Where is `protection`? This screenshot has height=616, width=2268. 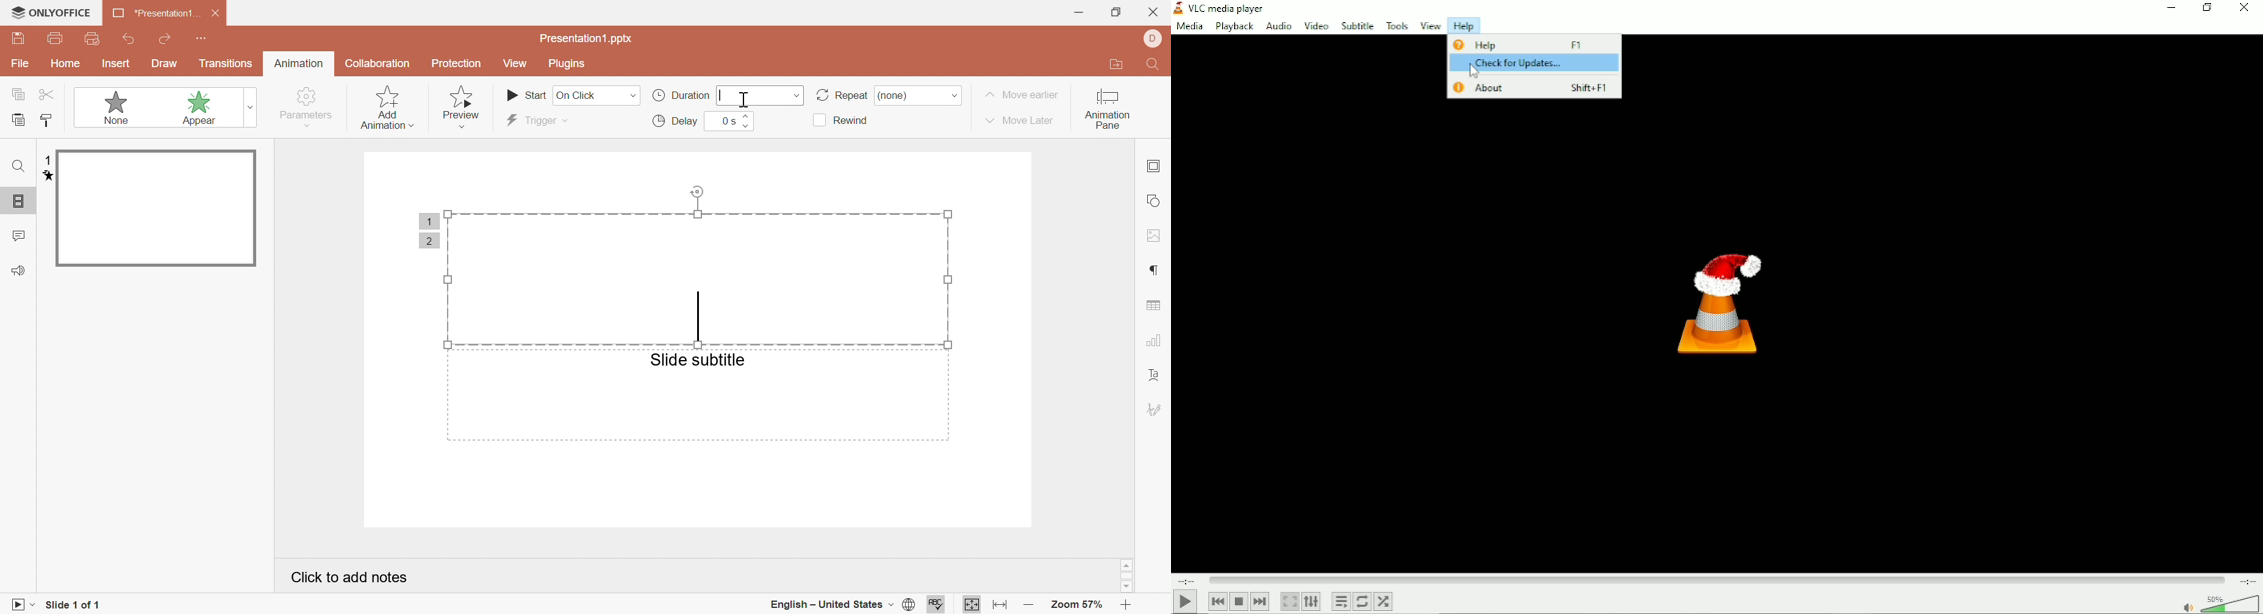
protection is located at coordinates (456, 64).